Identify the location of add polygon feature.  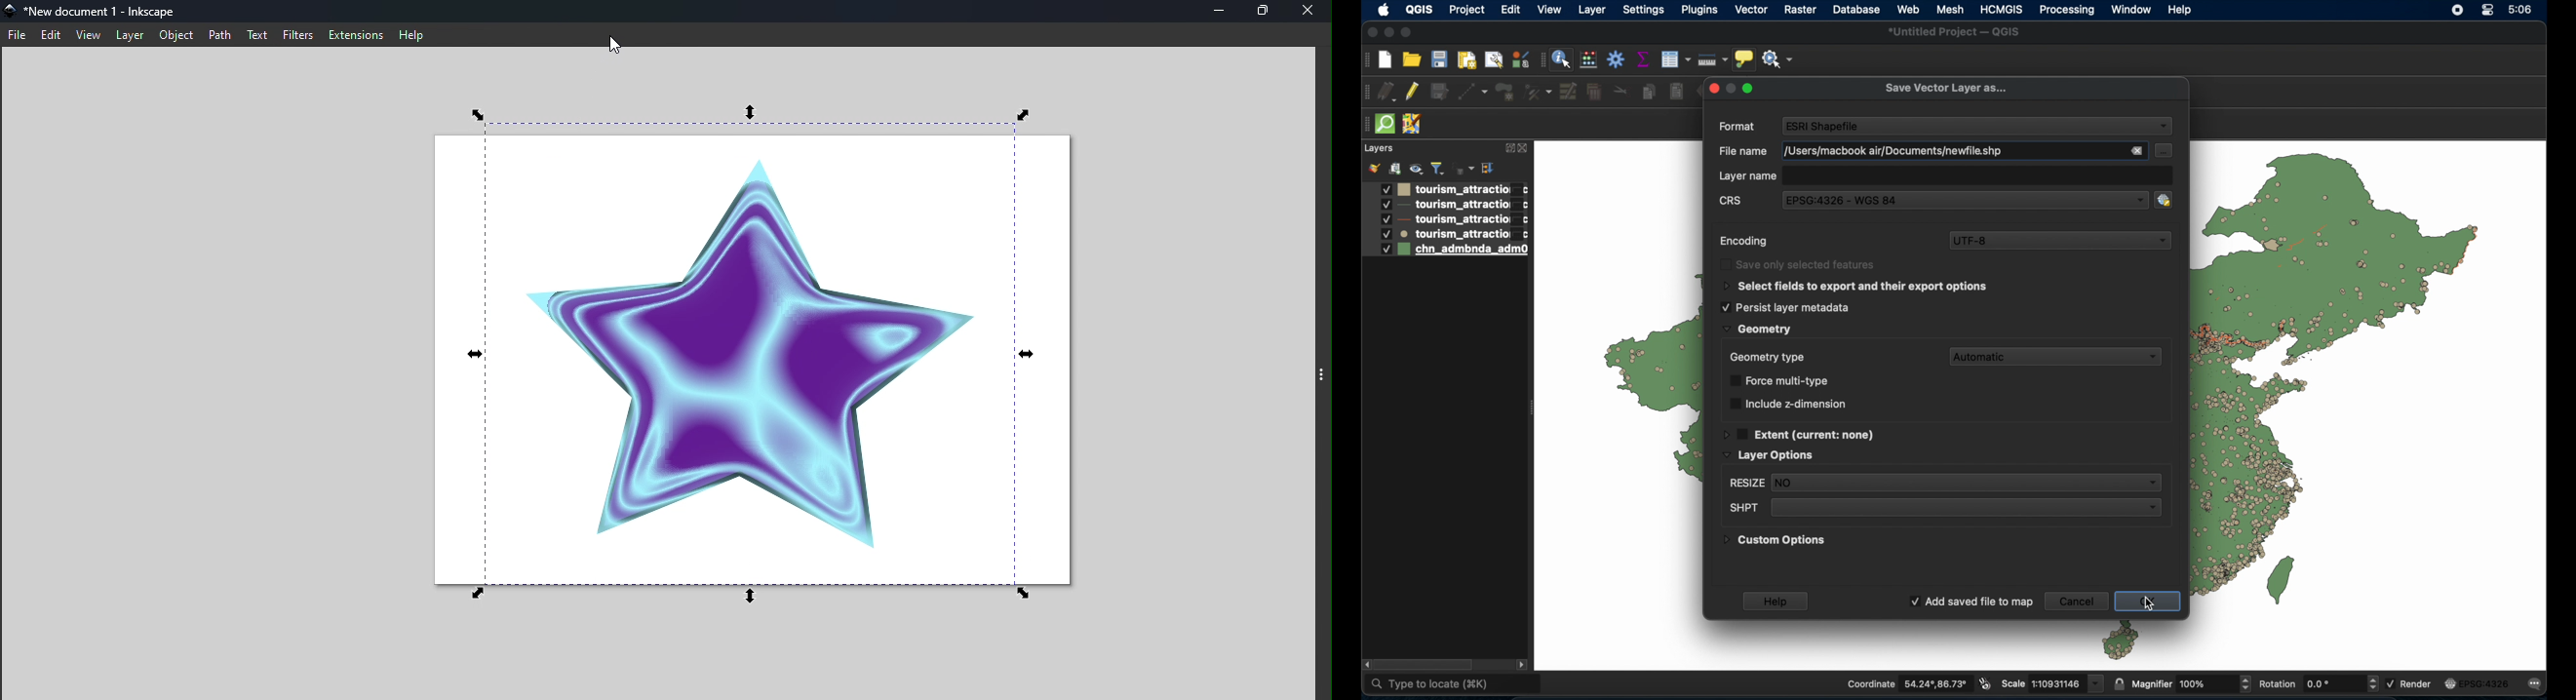
(1507, 92).